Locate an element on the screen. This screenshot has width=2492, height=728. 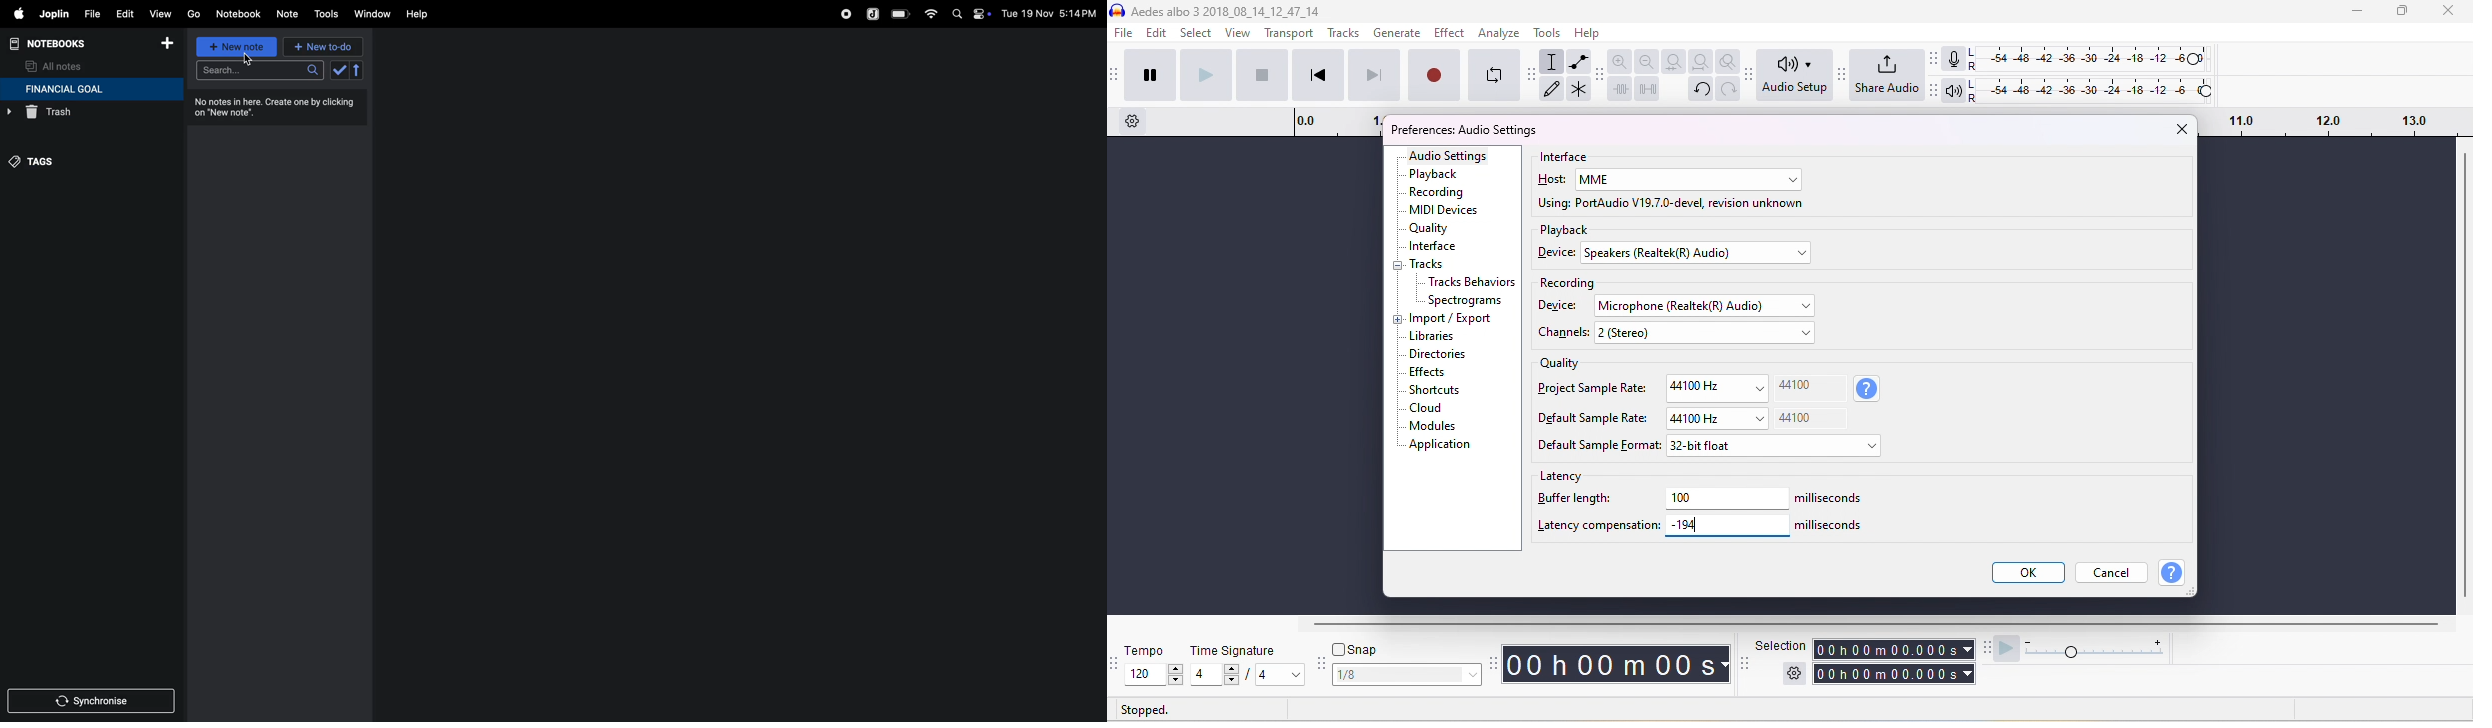
fit selection to width is located at coordinates (1676, 62).